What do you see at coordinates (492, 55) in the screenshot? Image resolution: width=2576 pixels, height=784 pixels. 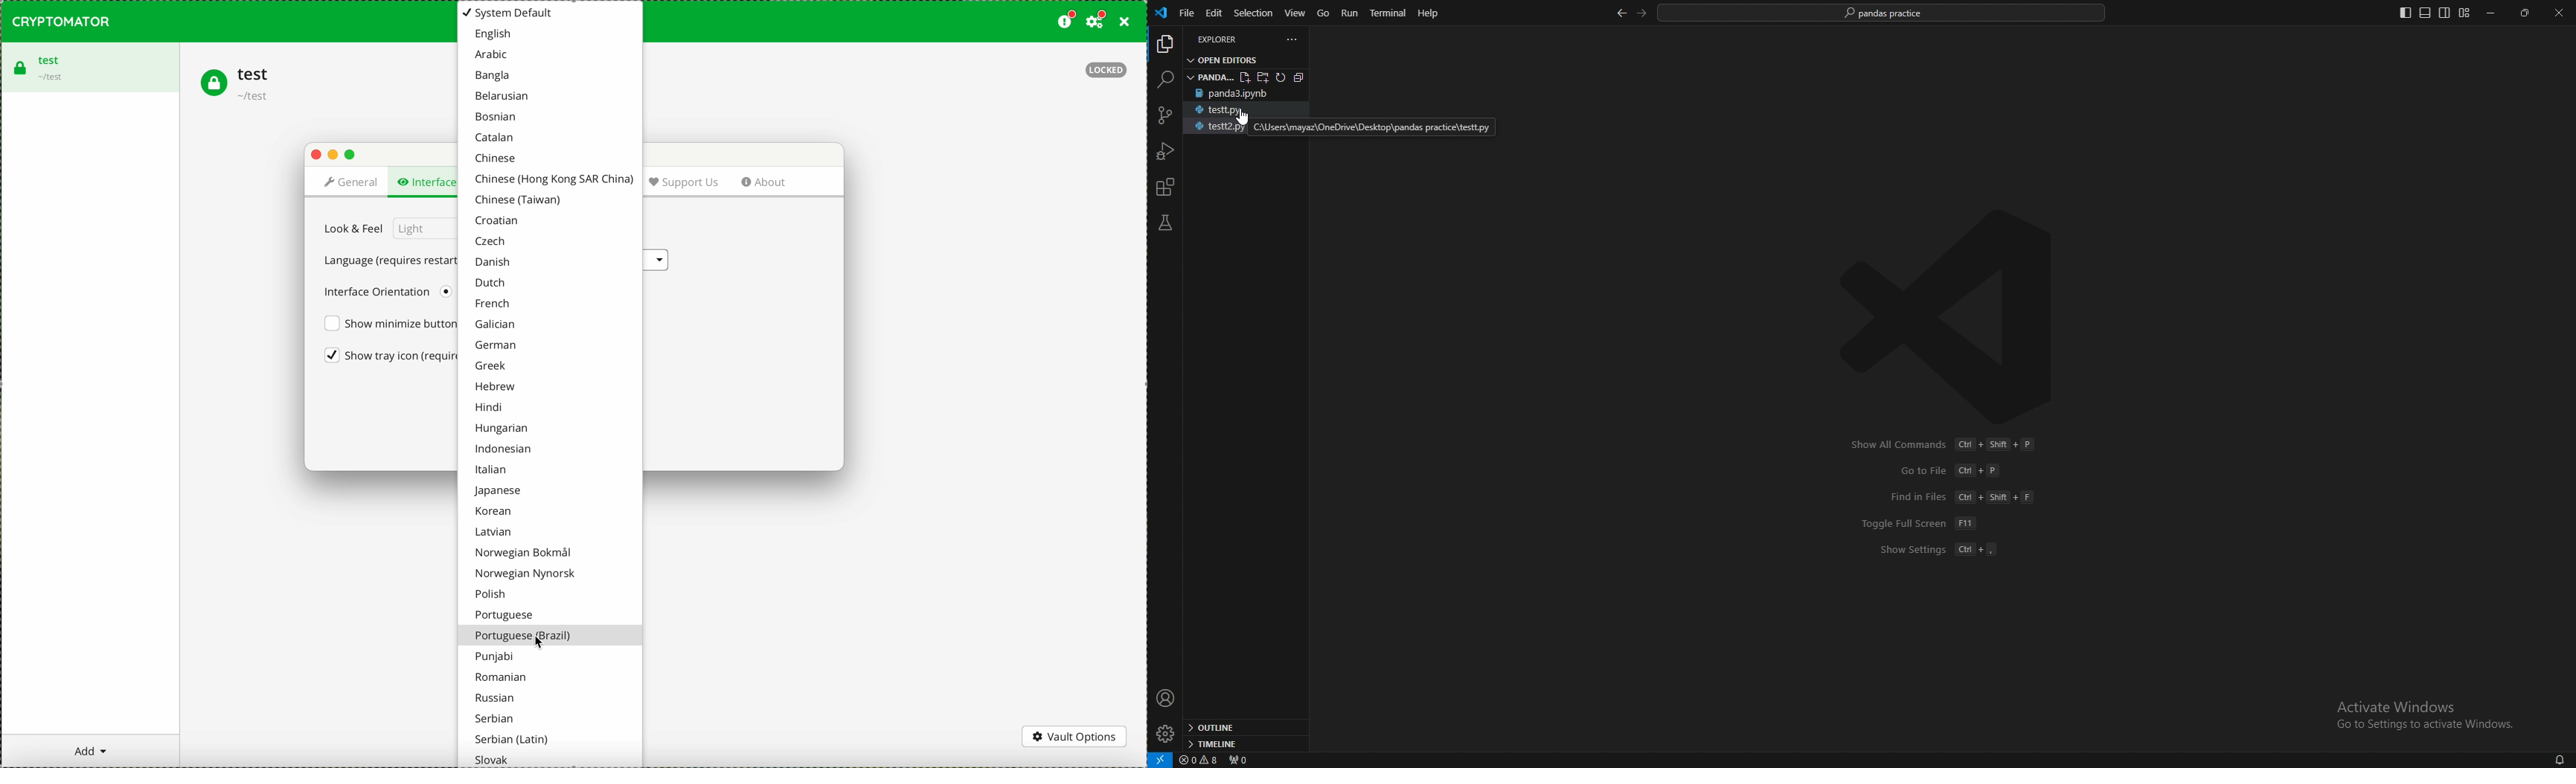 I see `arabic` at bounding box center [492, 55].